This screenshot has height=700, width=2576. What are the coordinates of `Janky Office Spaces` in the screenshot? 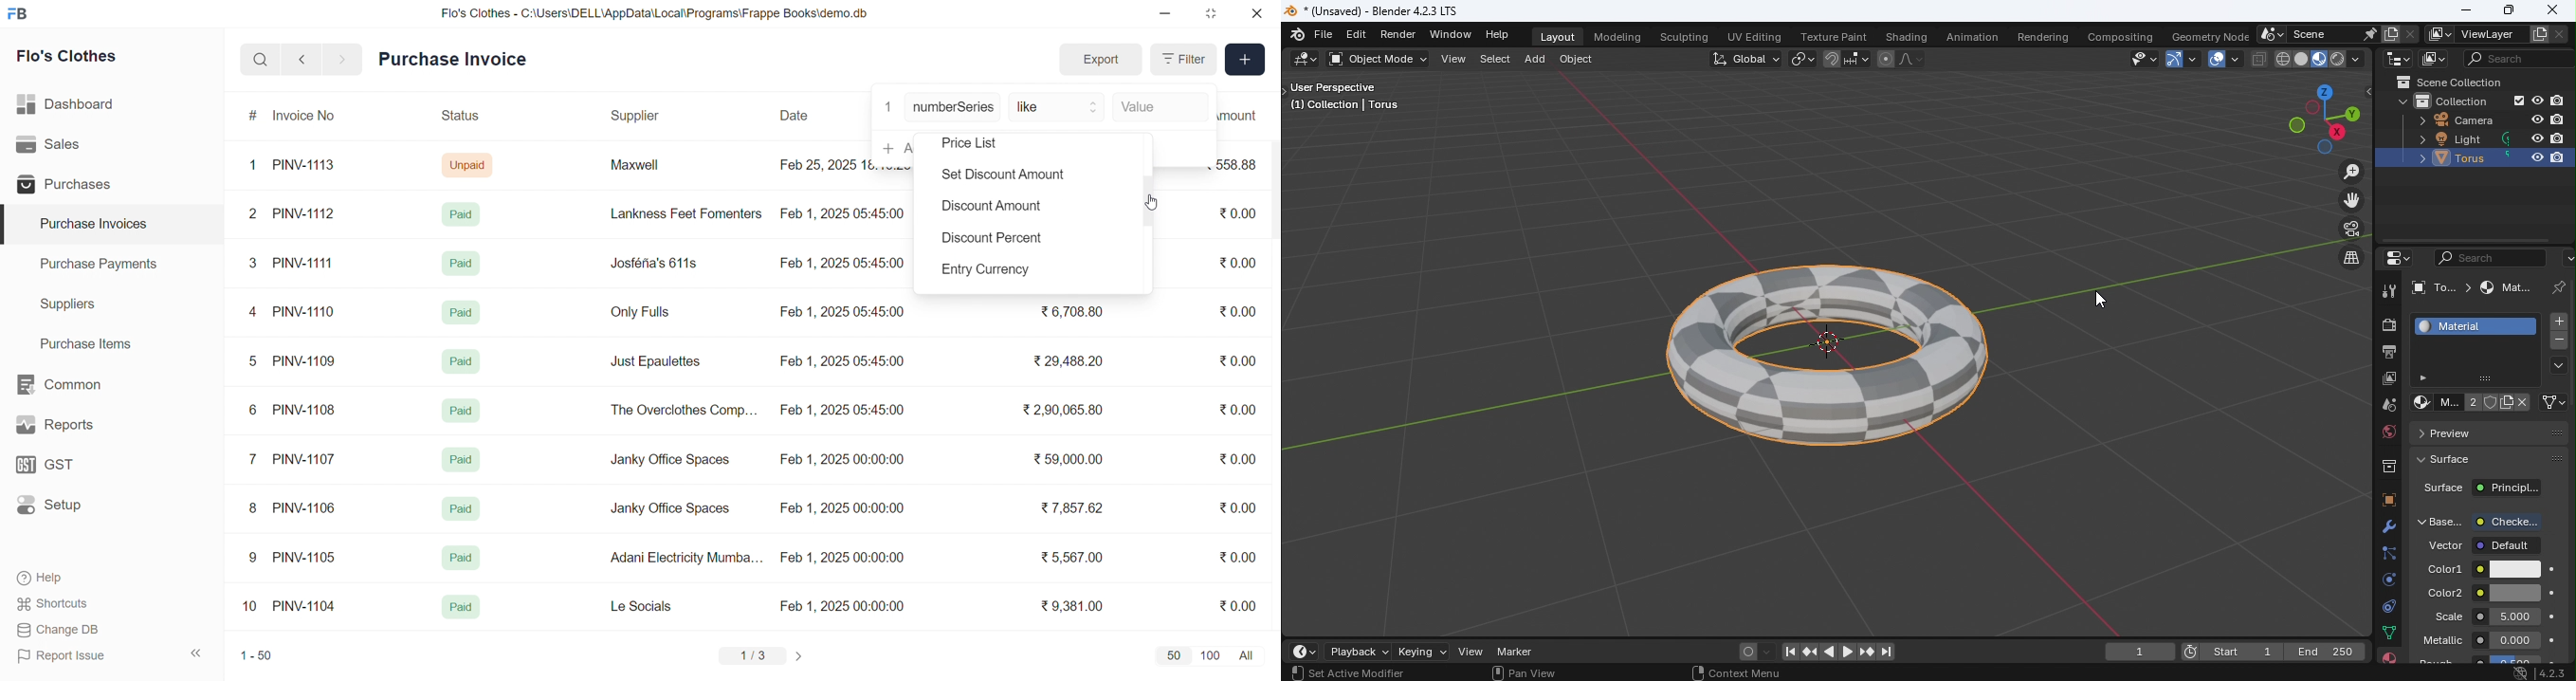 It's located at (671, 461).